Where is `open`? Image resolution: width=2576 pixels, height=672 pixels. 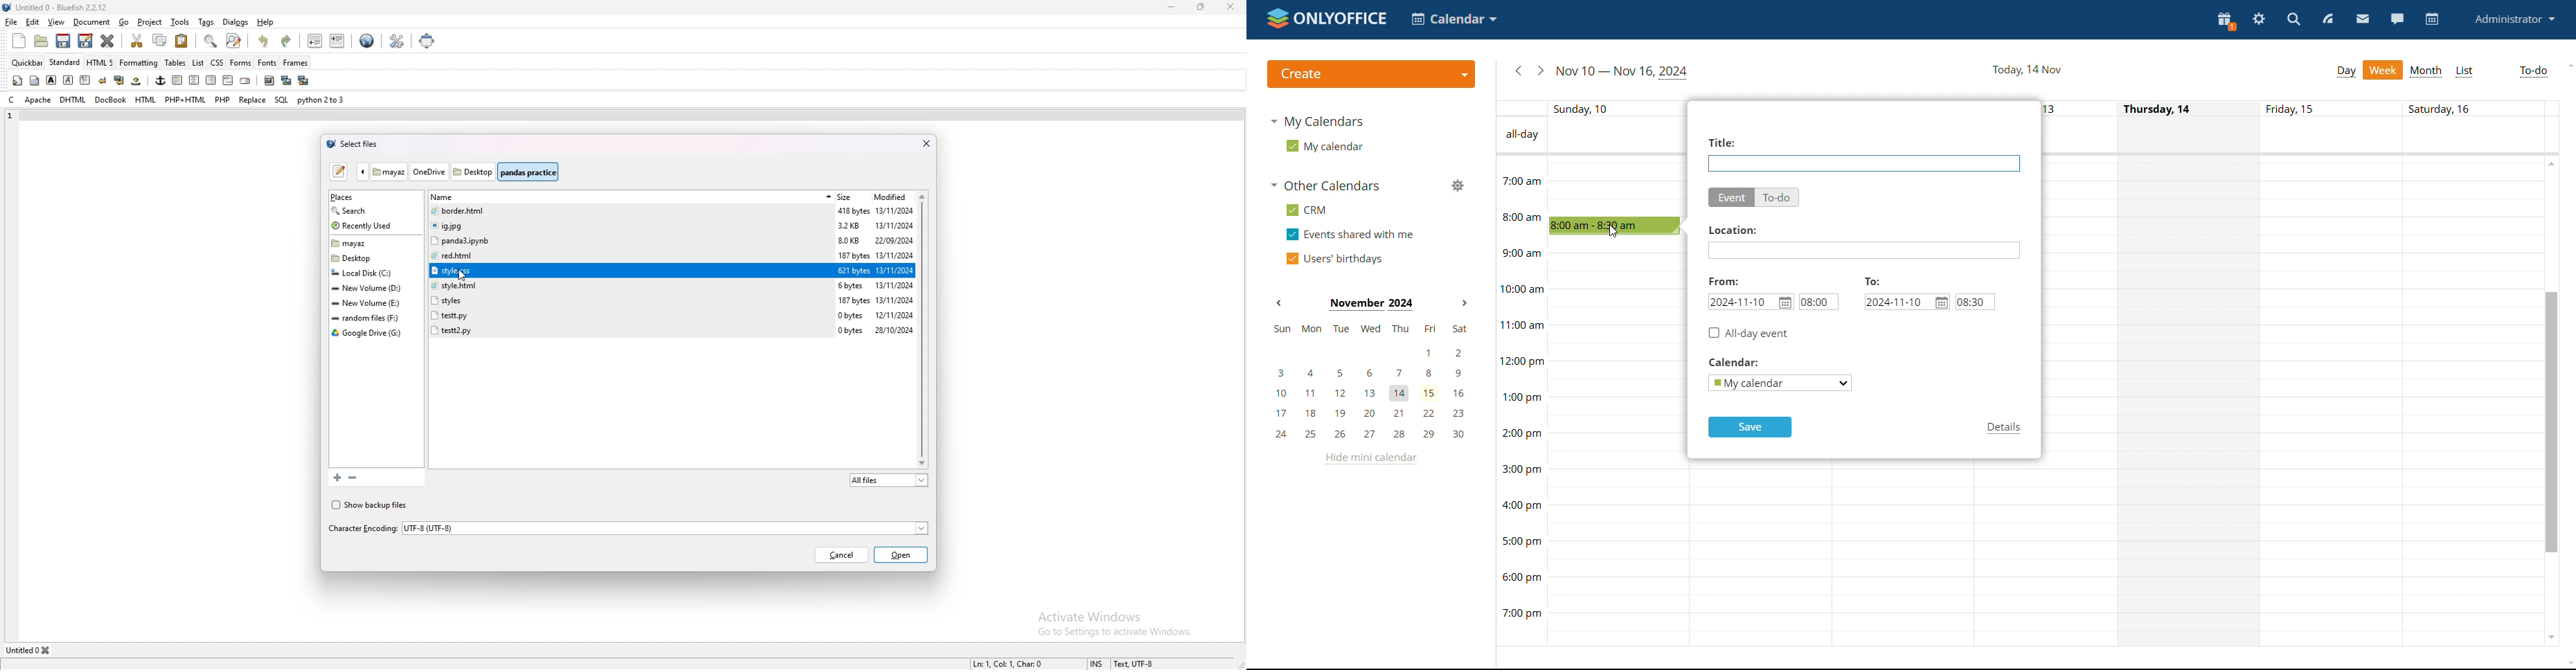 open is located at coordinates (42, 41).